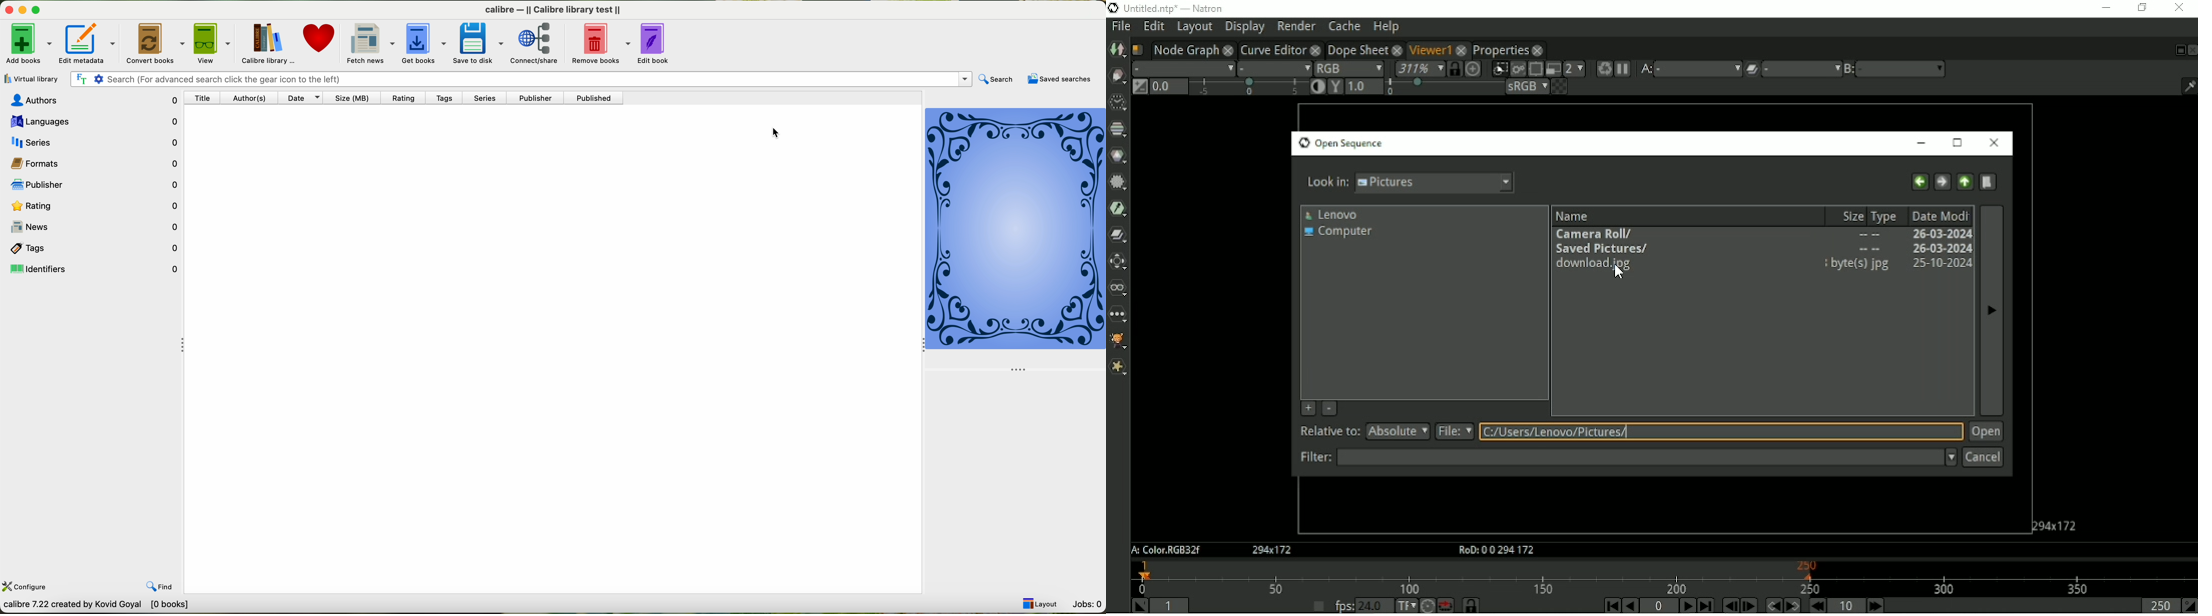  I want to click on Lenovo, so click(1332, 215).